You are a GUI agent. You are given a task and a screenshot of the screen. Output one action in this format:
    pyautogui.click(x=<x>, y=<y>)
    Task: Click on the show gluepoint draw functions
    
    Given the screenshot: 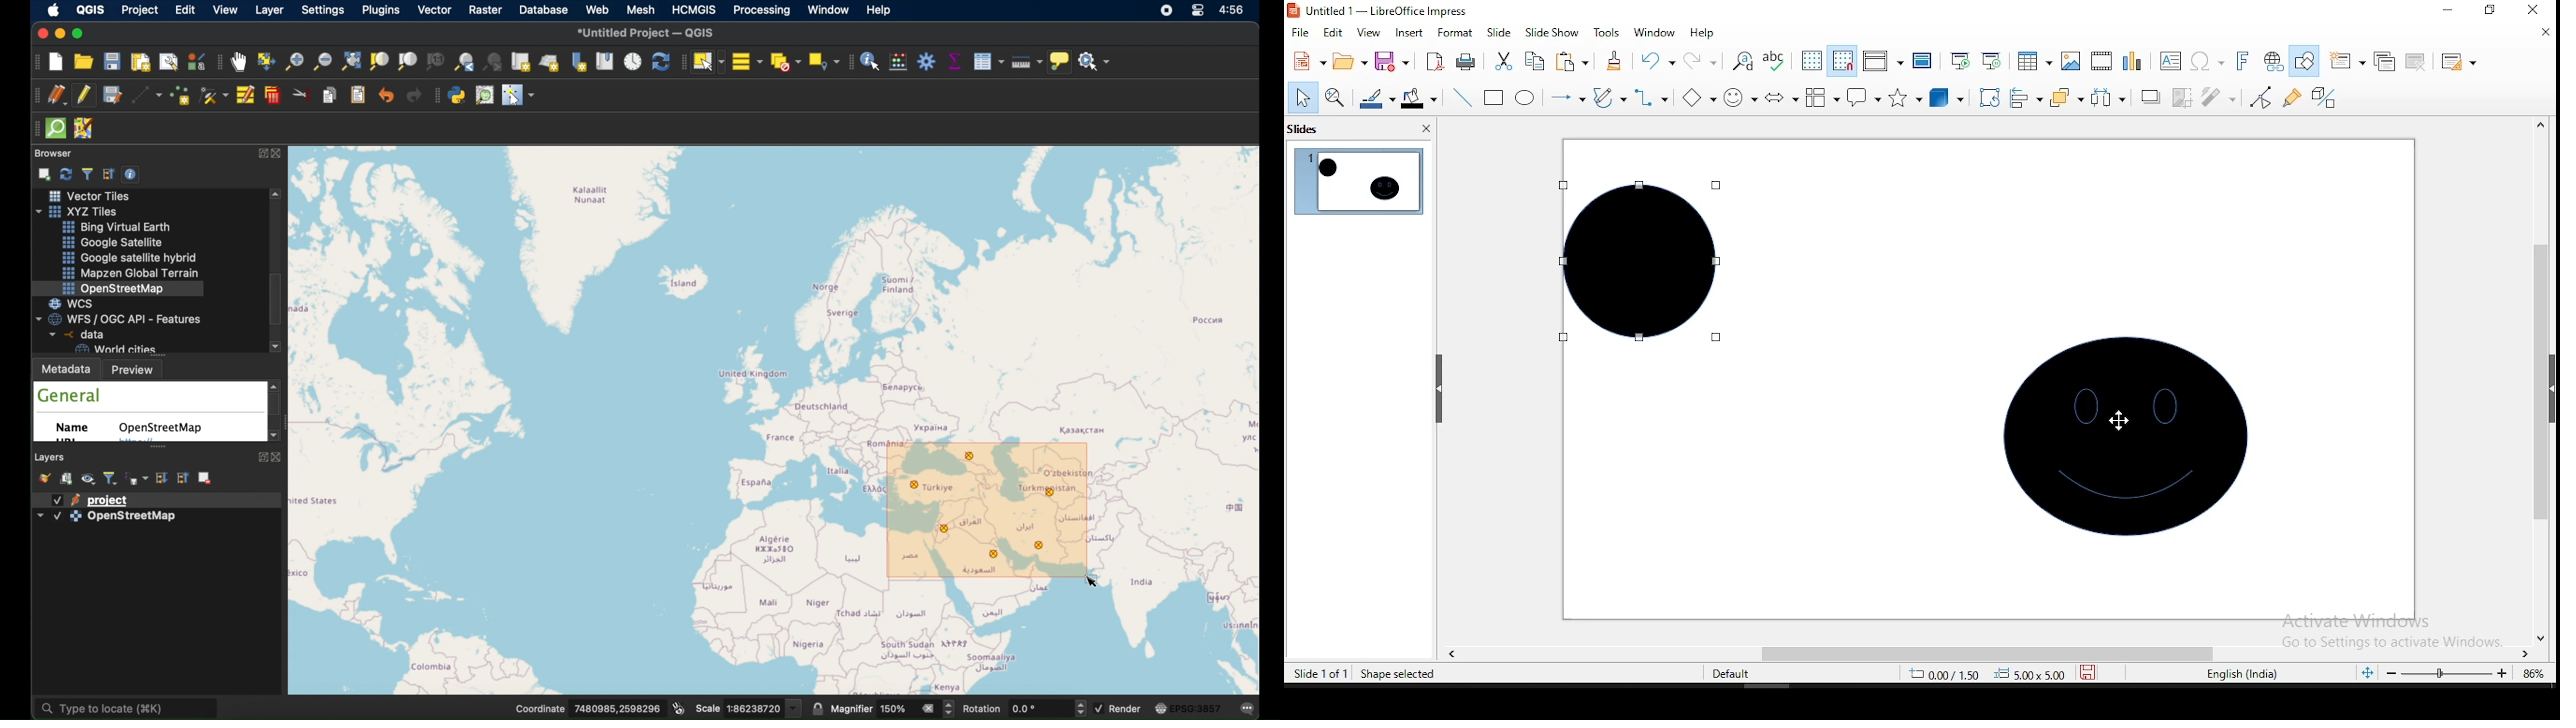 What is the action you would take?
    pyautogui.click(x=2294, y=97)
    